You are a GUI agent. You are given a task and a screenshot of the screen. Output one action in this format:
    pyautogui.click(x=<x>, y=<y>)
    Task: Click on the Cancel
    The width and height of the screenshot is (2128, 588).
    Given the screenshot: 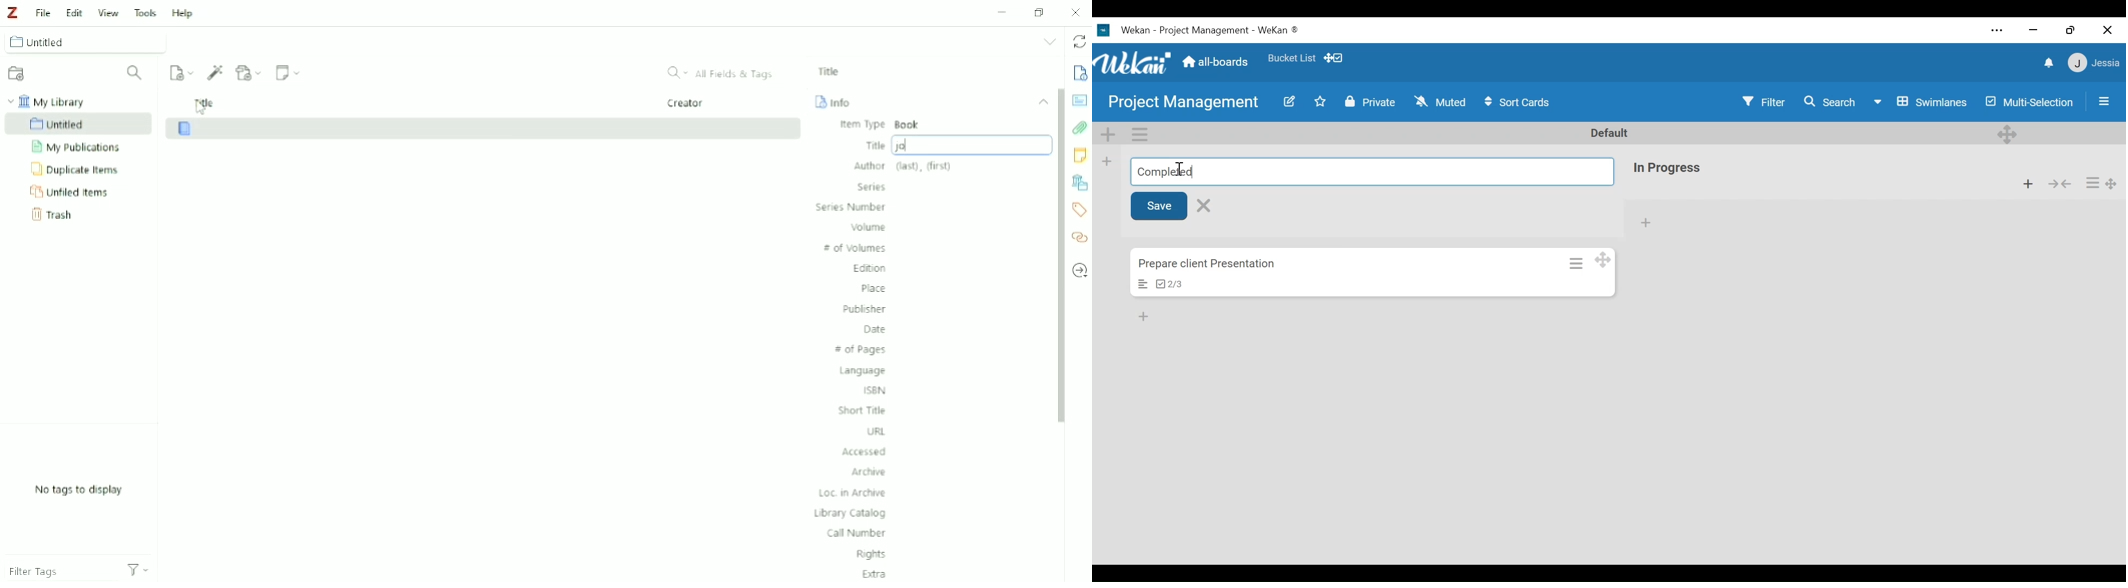 What is the action you would take?
    pyautogui.click(x=1206, y=205)
    